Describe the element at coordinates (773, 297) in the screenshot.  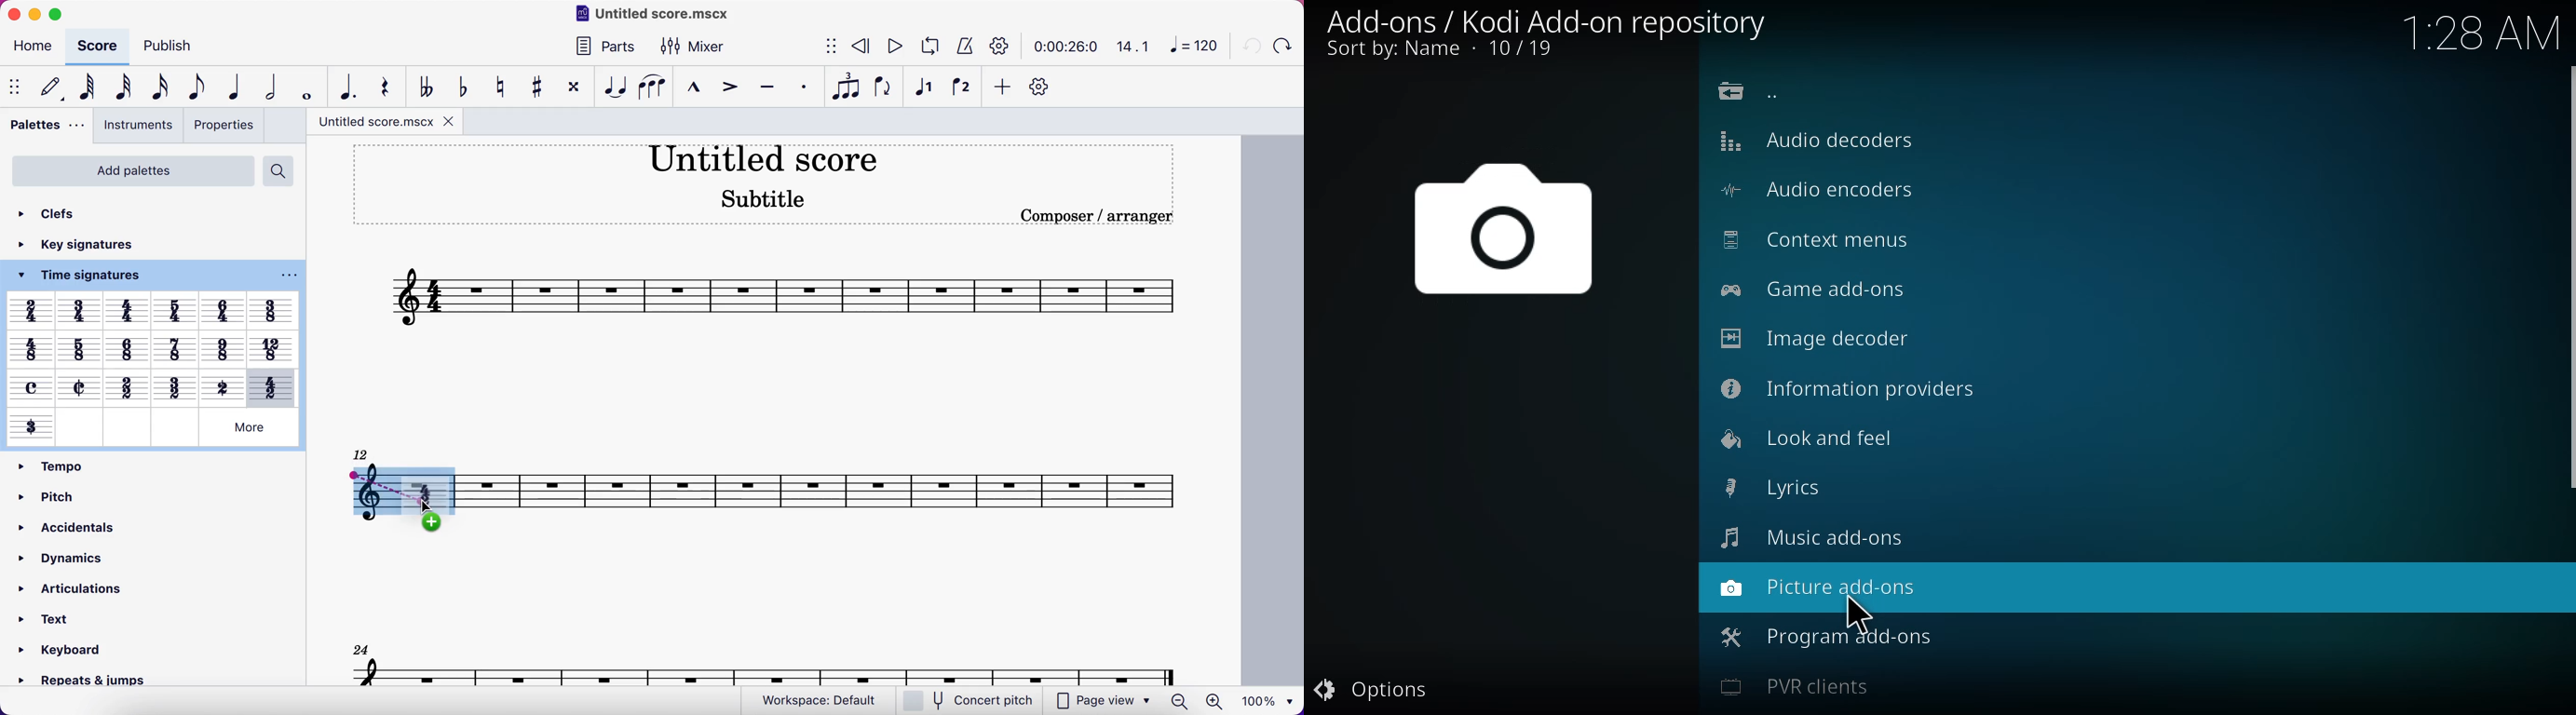
I see `score` at that location.